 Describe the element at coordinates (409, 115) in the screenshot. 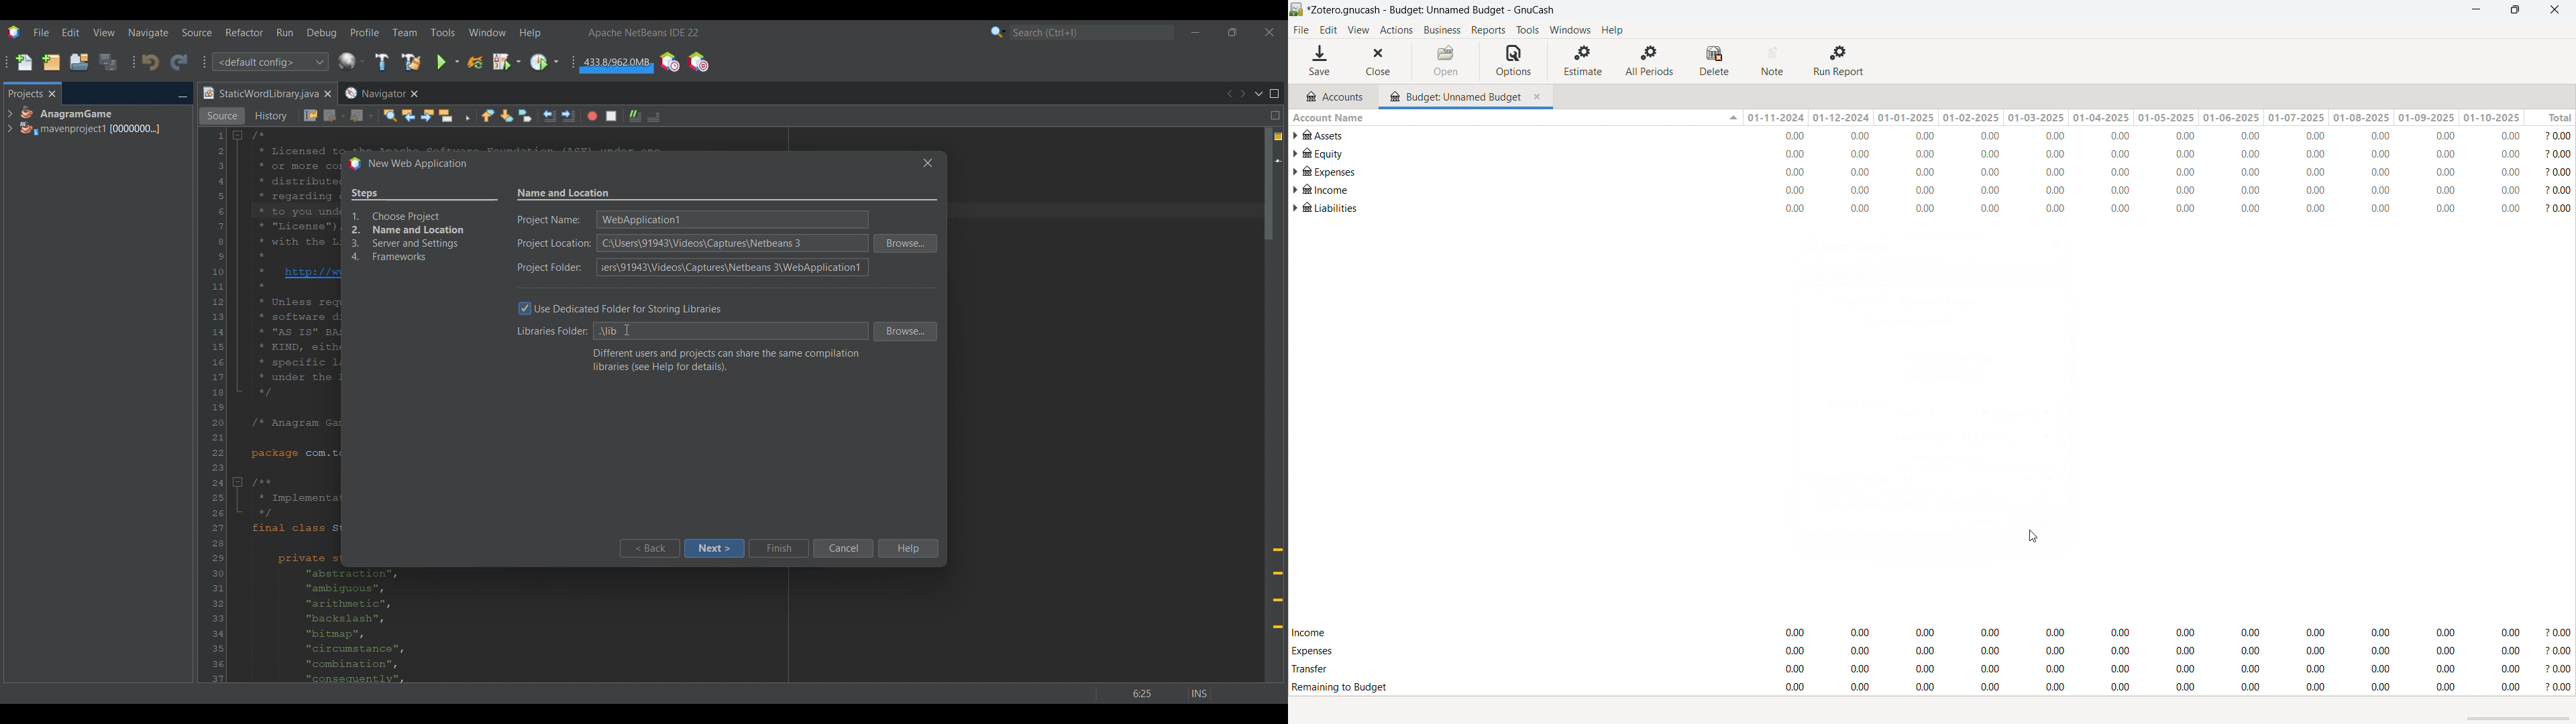

I see `Find previous occurrences` at that location.